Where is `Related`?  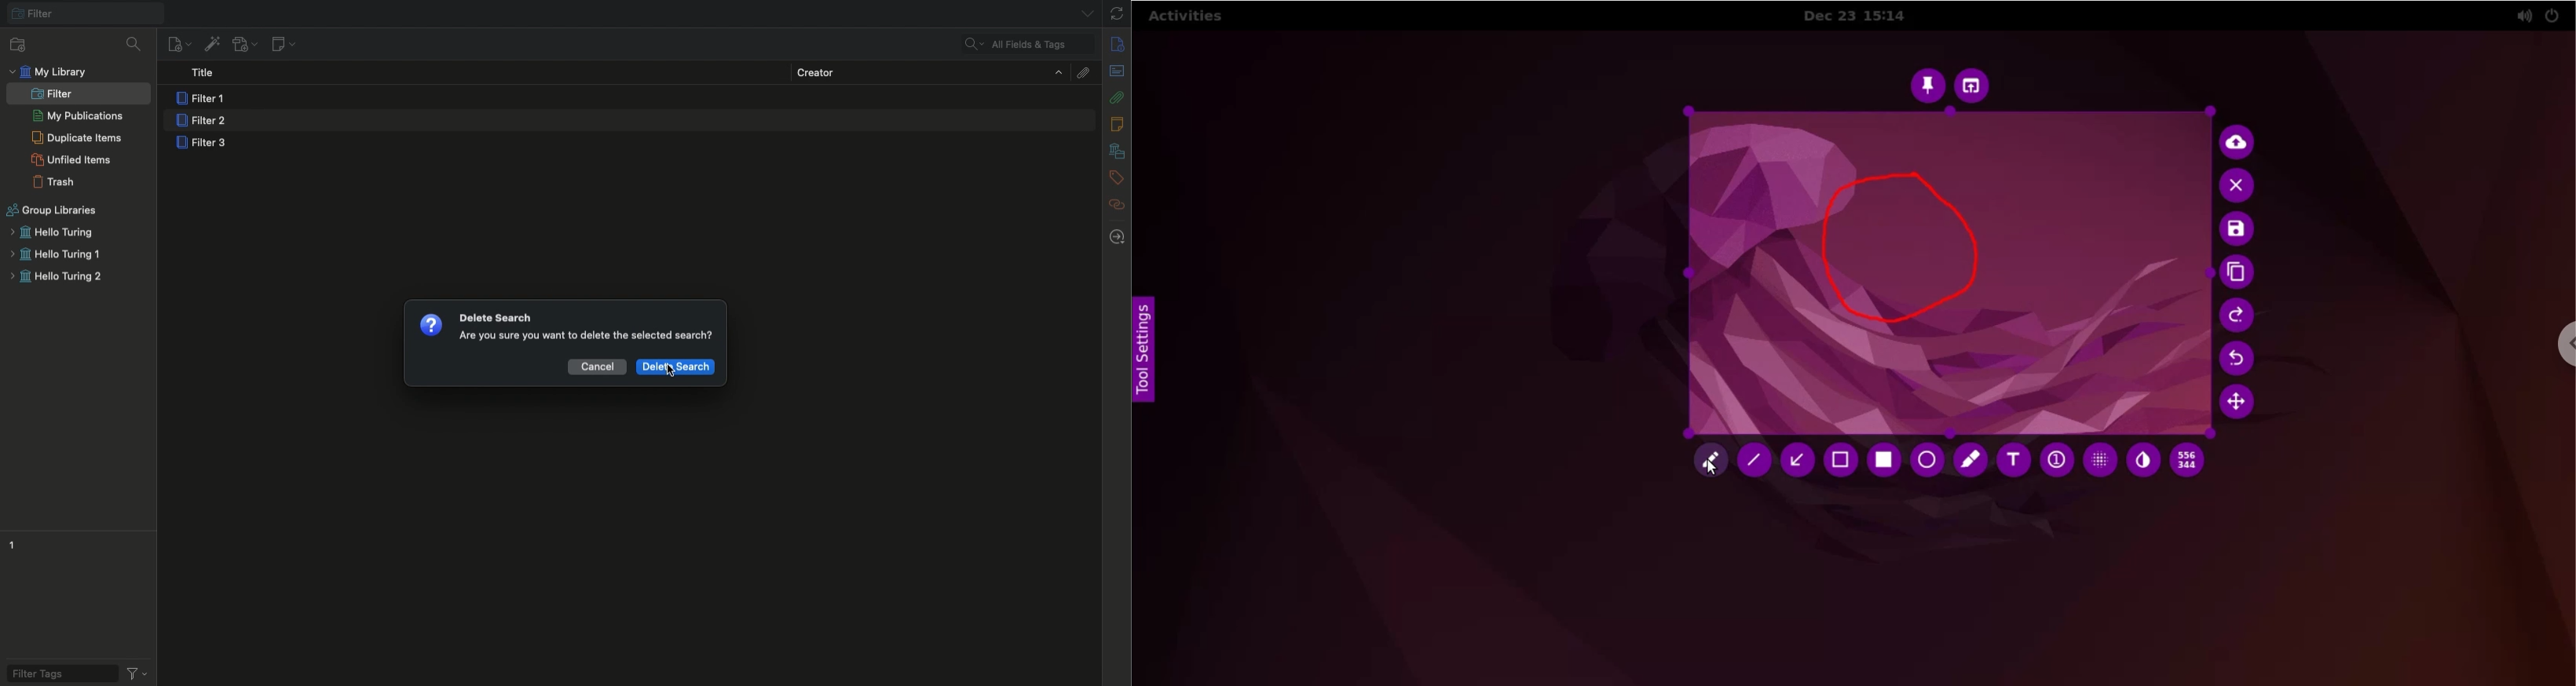
Related is located at coordinates (1117, 204).